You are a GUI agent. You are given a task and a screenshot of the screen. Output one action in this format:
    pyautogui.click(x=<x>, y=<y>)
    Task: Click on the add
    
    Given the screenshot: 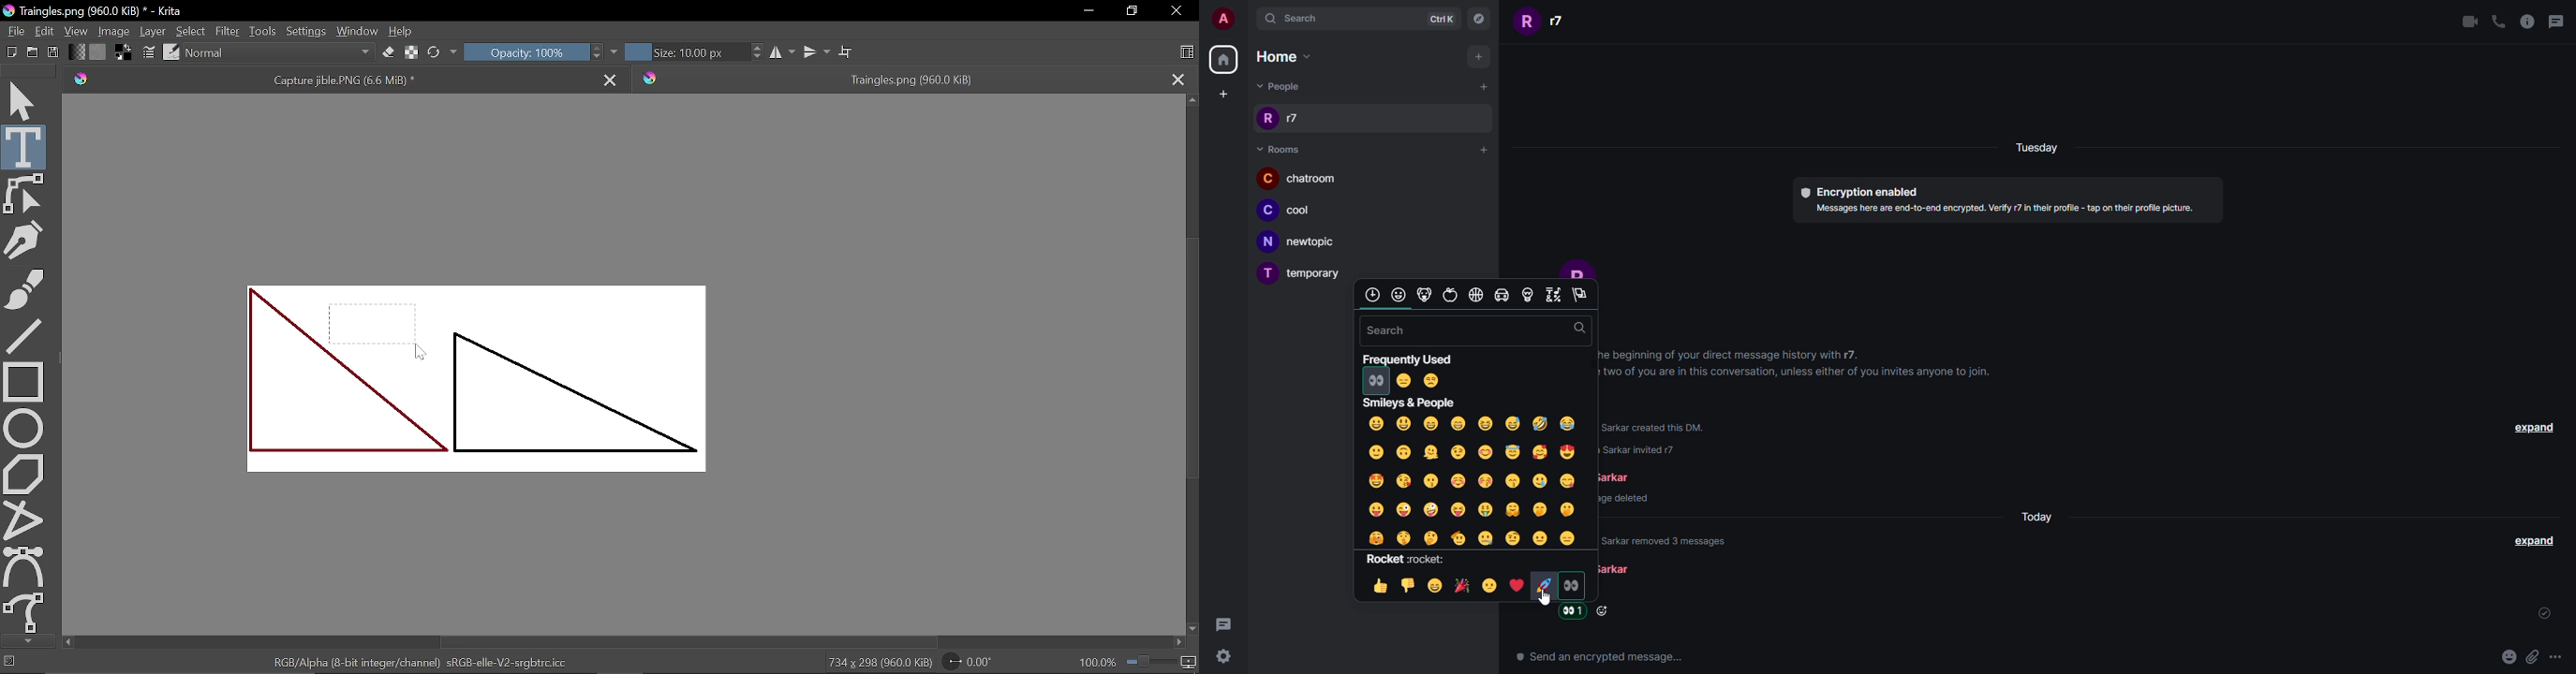 What is the action you would take?
    pyautogui.click(x=1482, y=87)
    